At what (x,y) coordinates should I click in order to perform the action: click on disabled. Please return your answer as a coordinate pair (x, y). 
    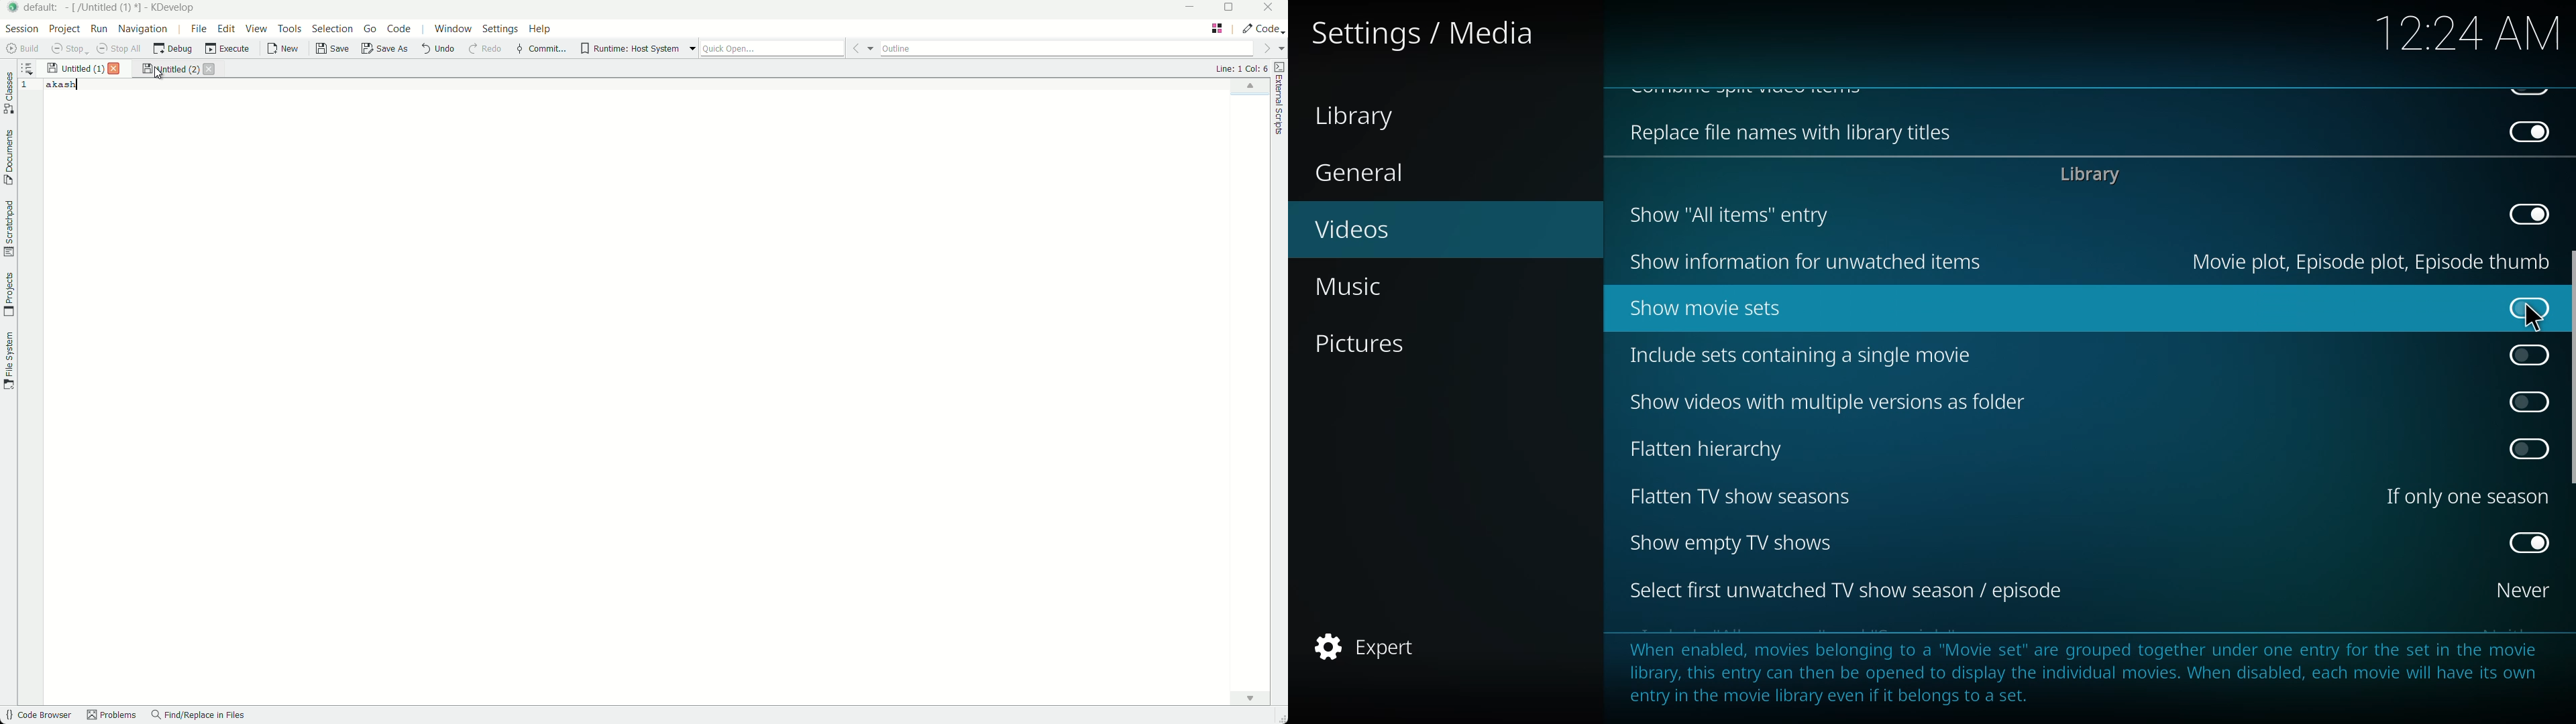
    Looking at the image, I should click on (2530, 307).